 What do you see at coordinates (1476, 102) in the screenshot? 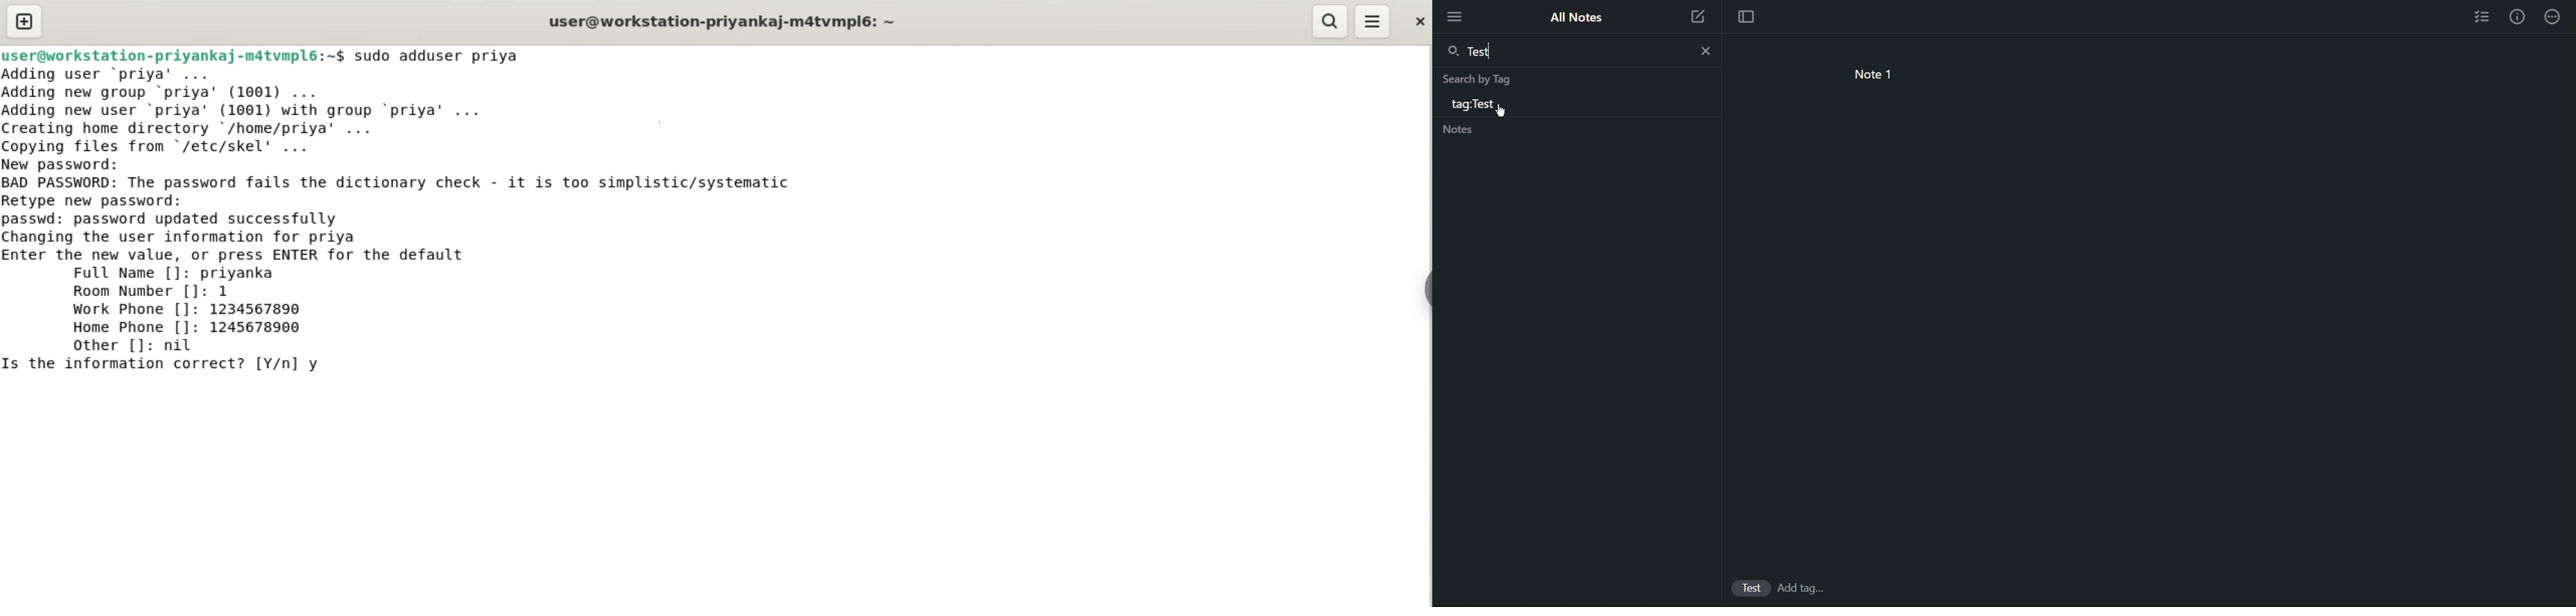
I see `tag:Test` at bounding box center [1476, 102].